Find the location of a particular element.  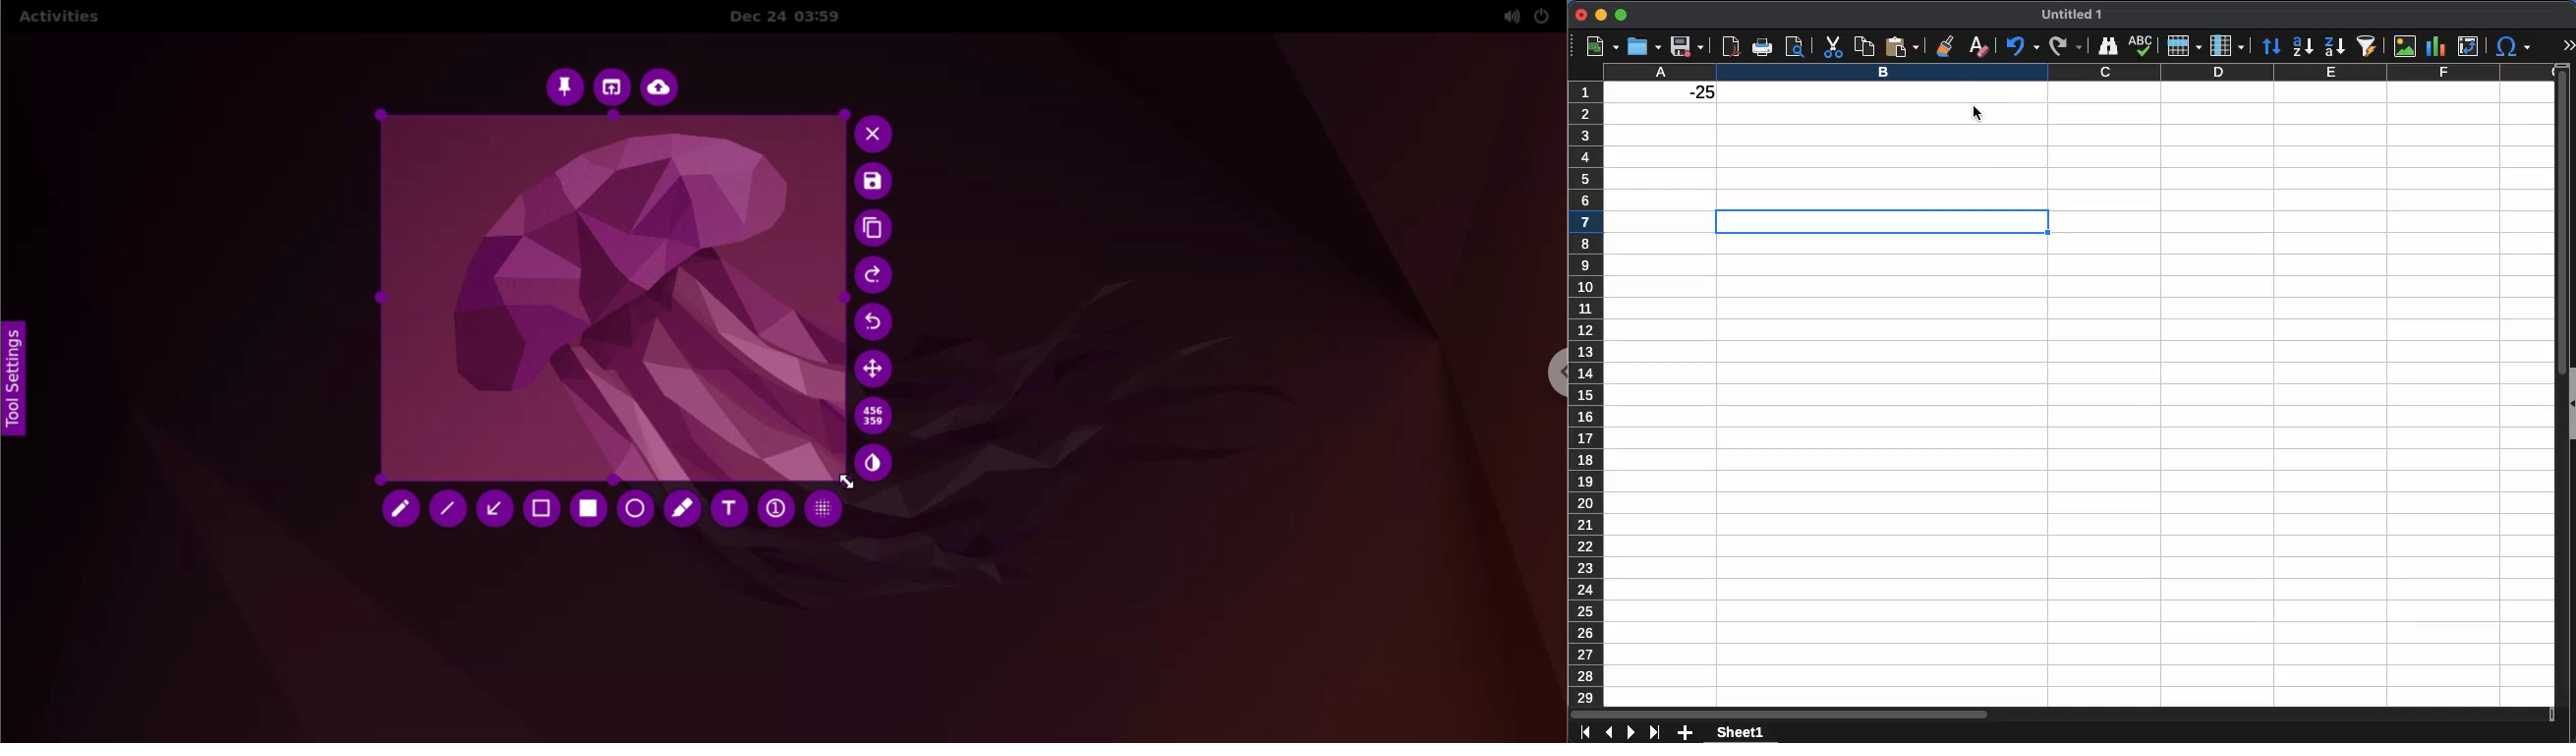

print preview is located at coordinates (1795, 47).